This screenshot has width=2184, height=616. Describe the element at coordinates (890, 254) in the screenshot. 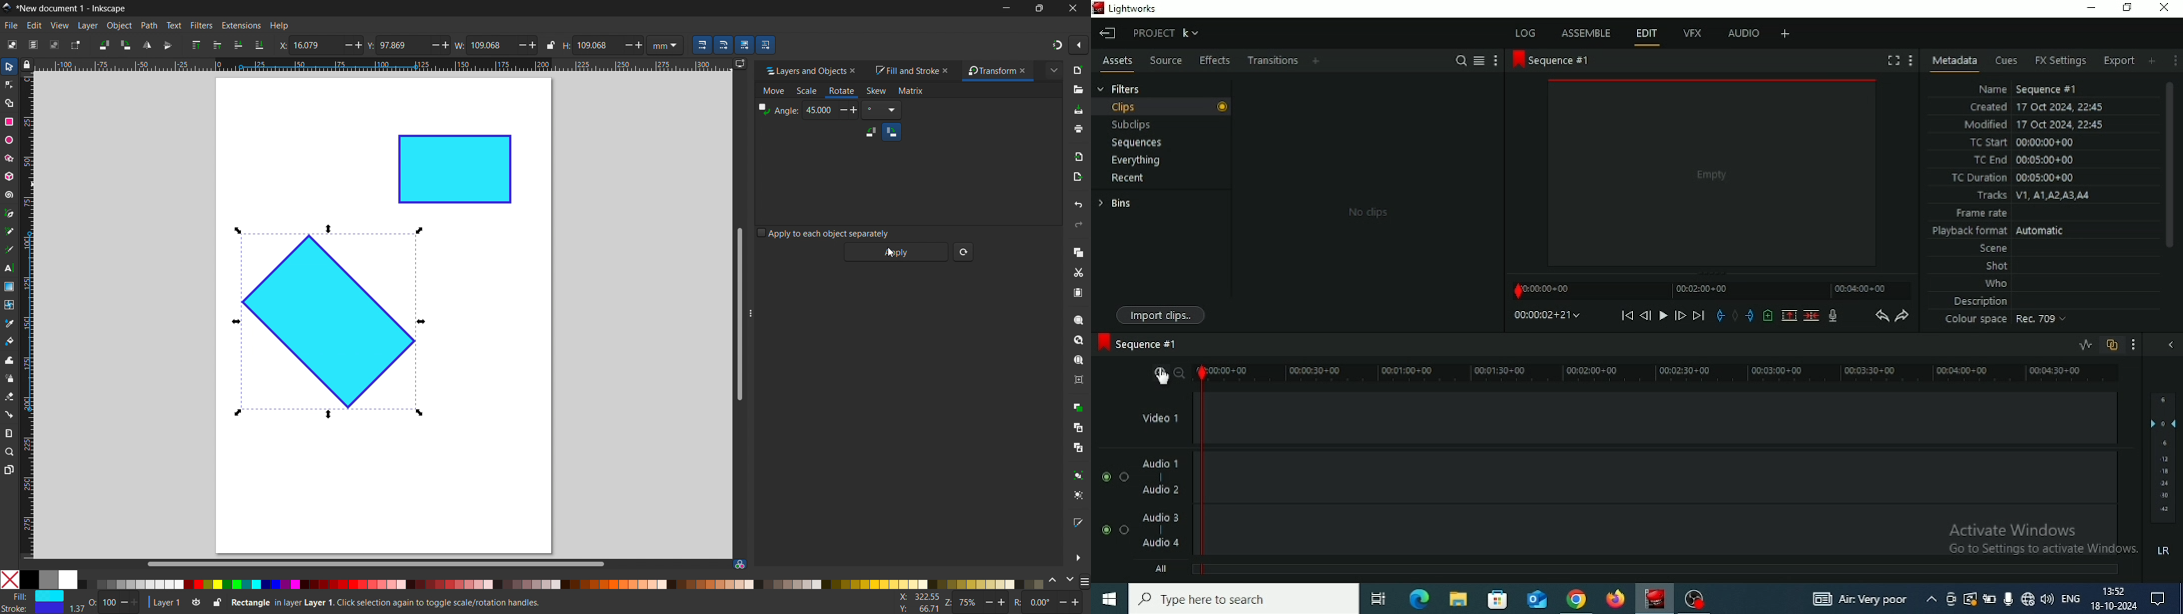

I see `Cursor` at that location.